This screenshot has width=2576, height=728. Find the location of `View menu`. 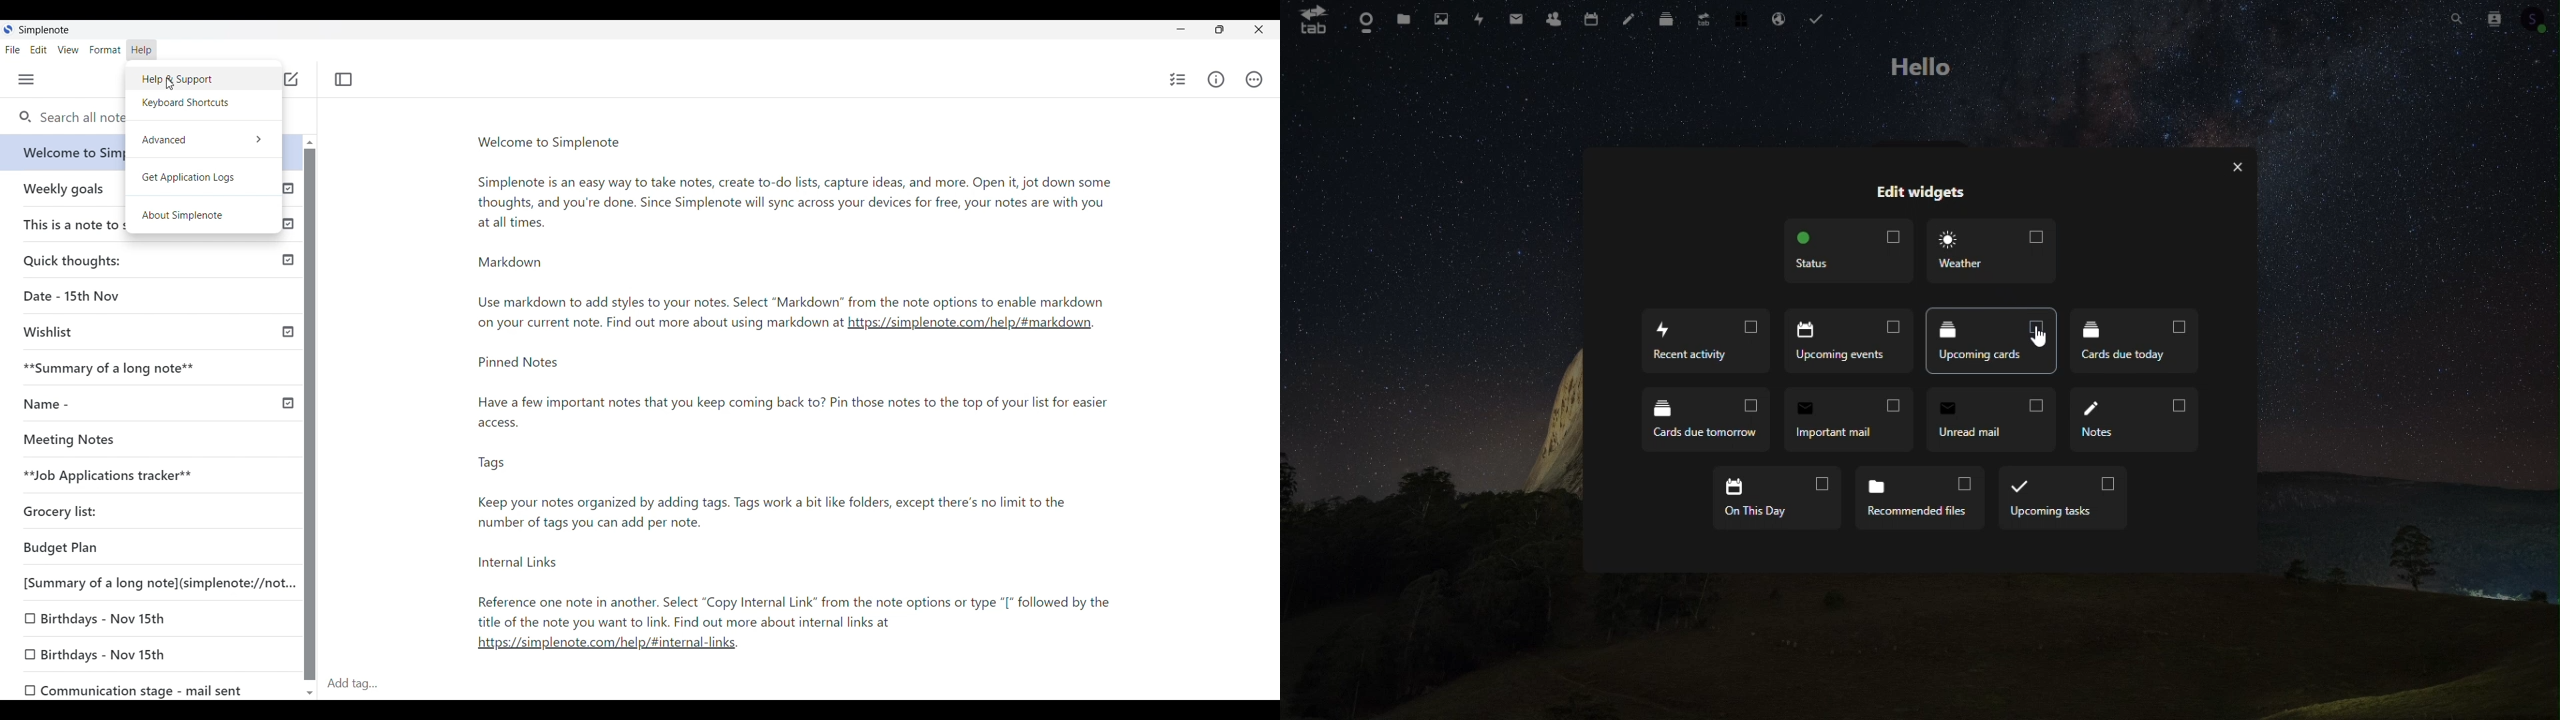

View menu is located at coordinates (68, 50).